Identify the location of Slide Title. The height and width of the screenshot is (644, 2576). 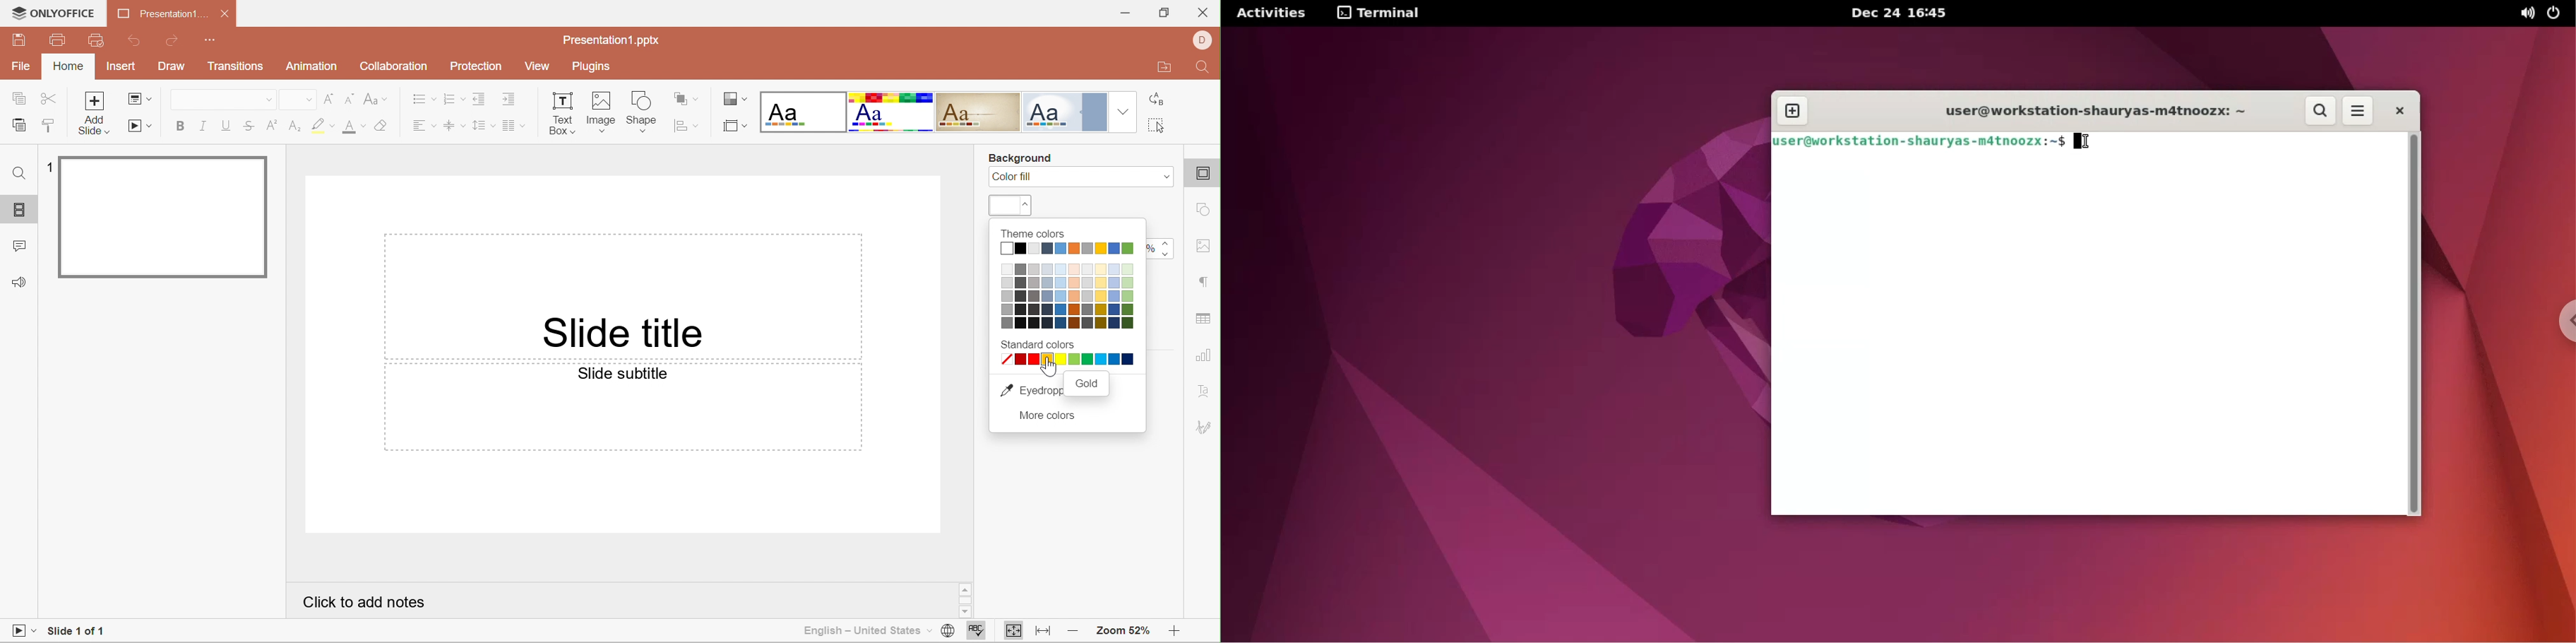
(624, 336).